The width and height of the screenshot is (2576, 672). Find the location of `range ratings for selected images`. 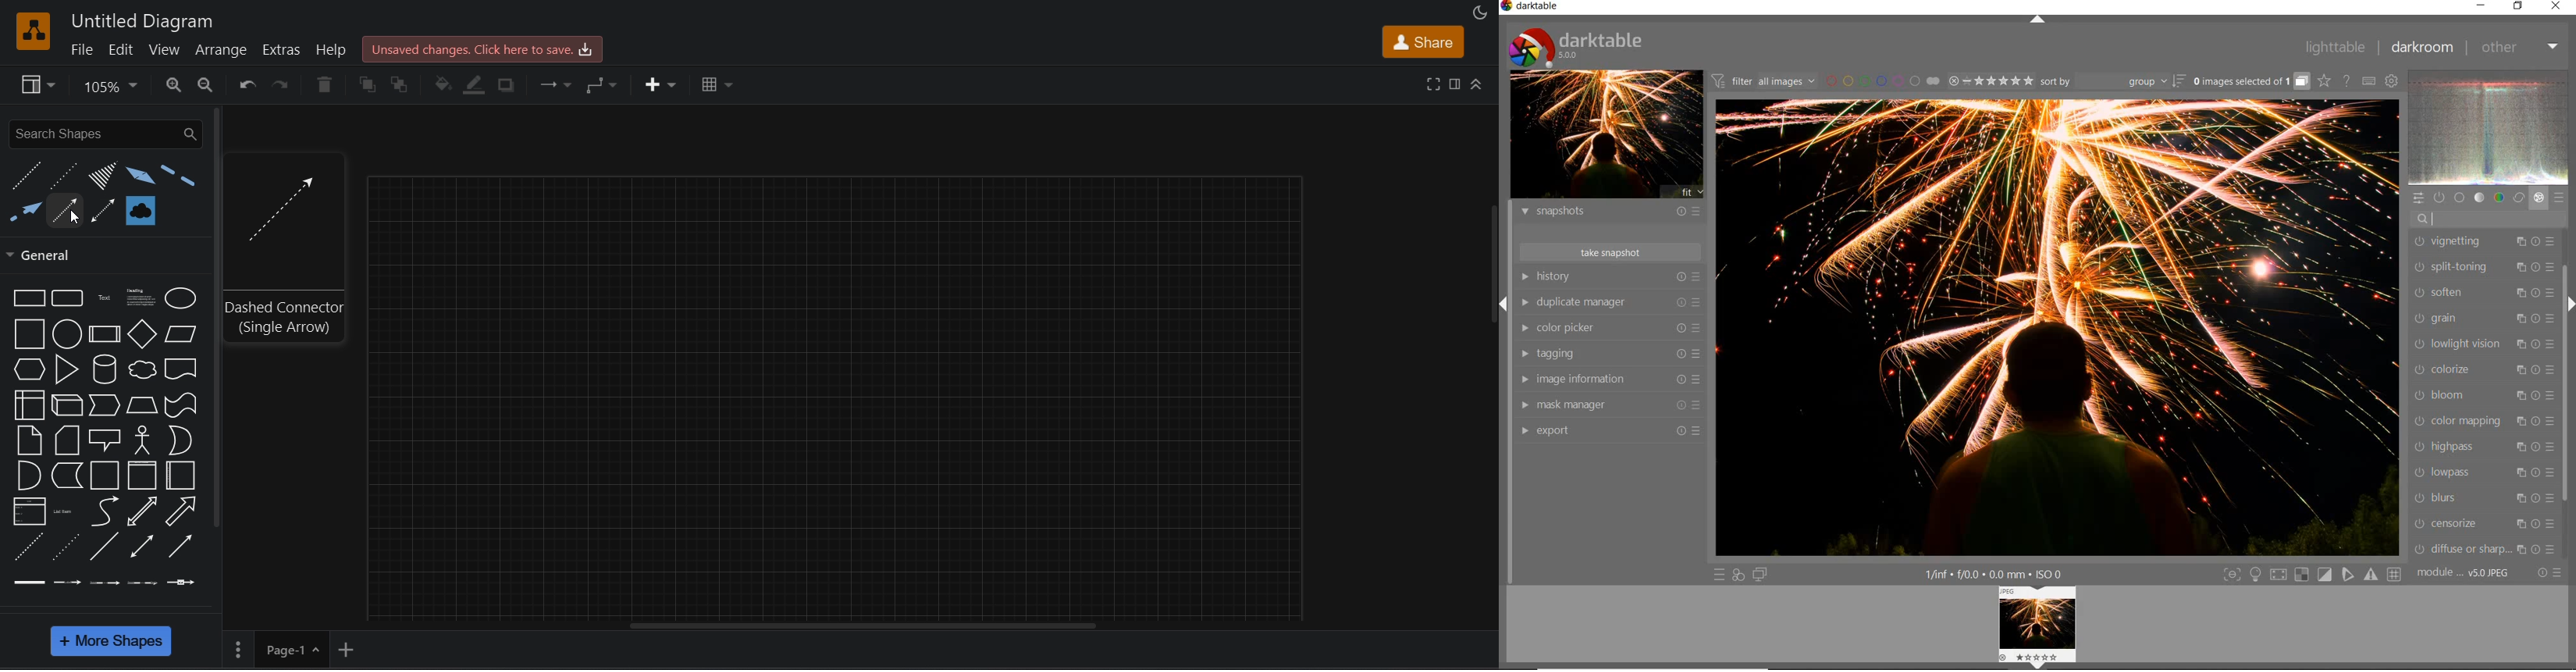

range ratings for selected images is located at coordinates (1990, 82).